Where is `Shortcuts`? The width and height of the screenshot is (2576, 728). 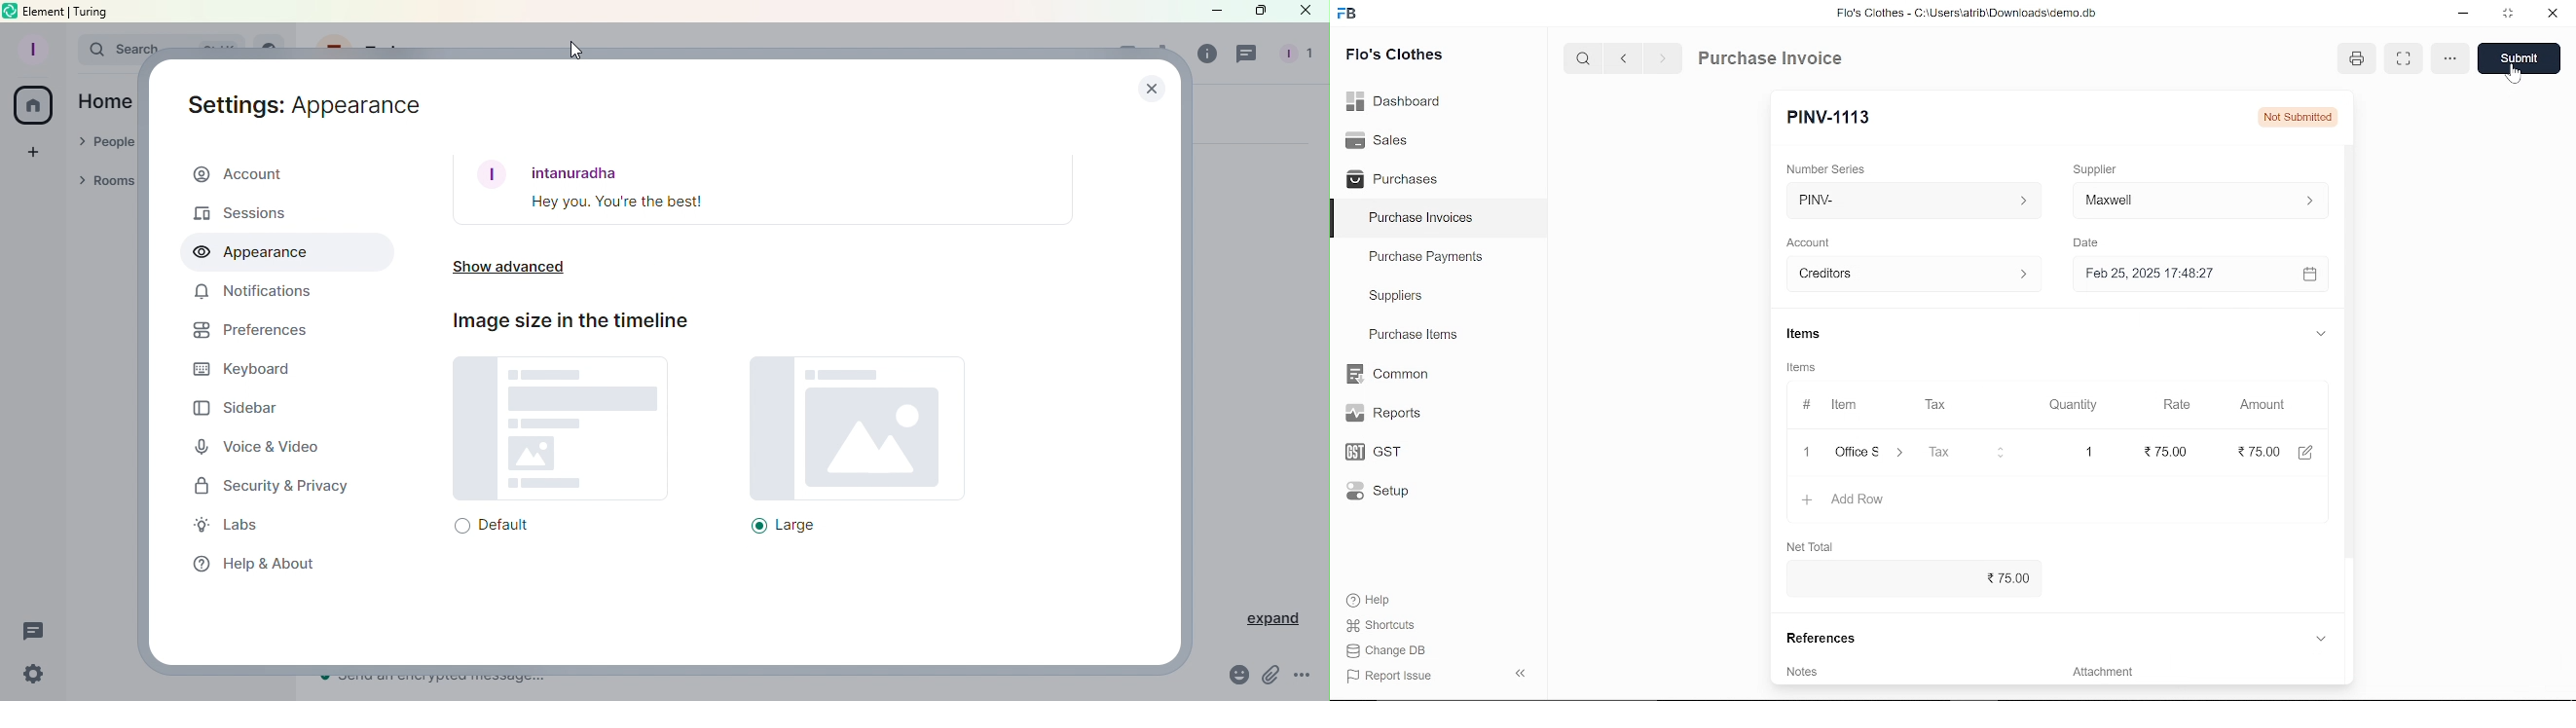 Shortcuts is located at coordinates (1378, 626).